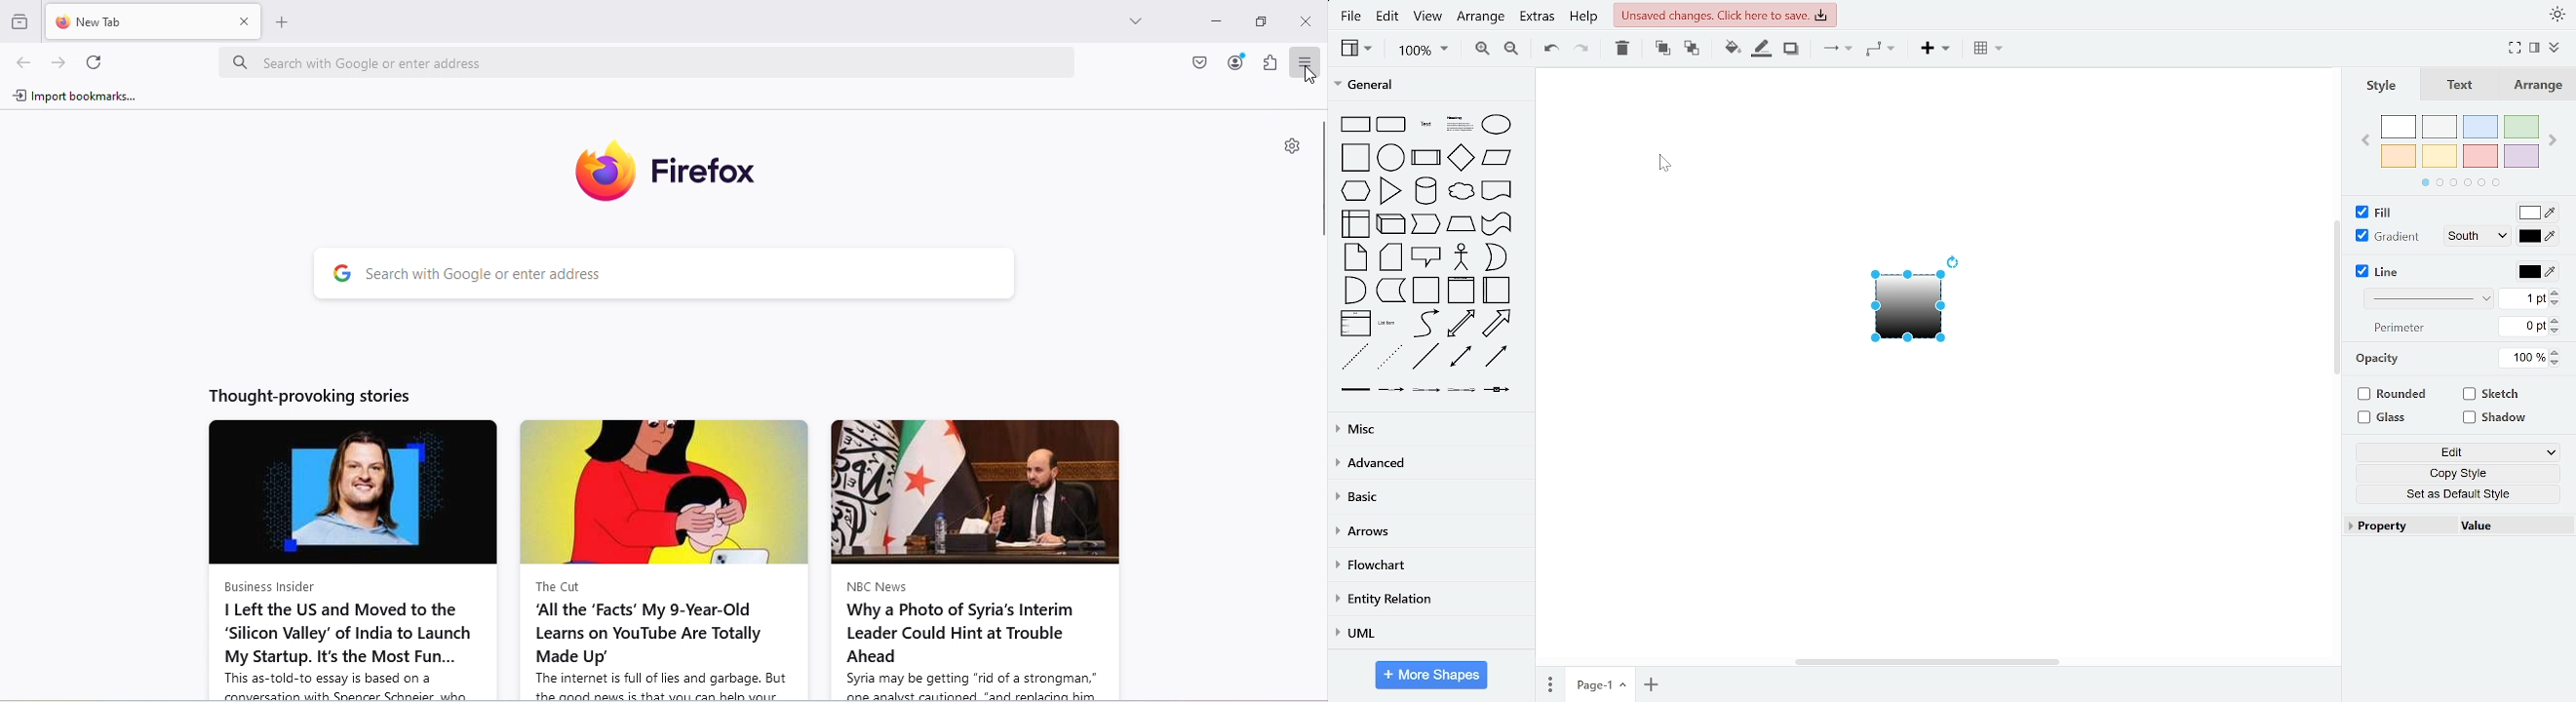 The width and height of the screenshot is (2576, 728). Describe the element at coordinates (1495, 123) in the screenshot. I see `general shapes` at that location.